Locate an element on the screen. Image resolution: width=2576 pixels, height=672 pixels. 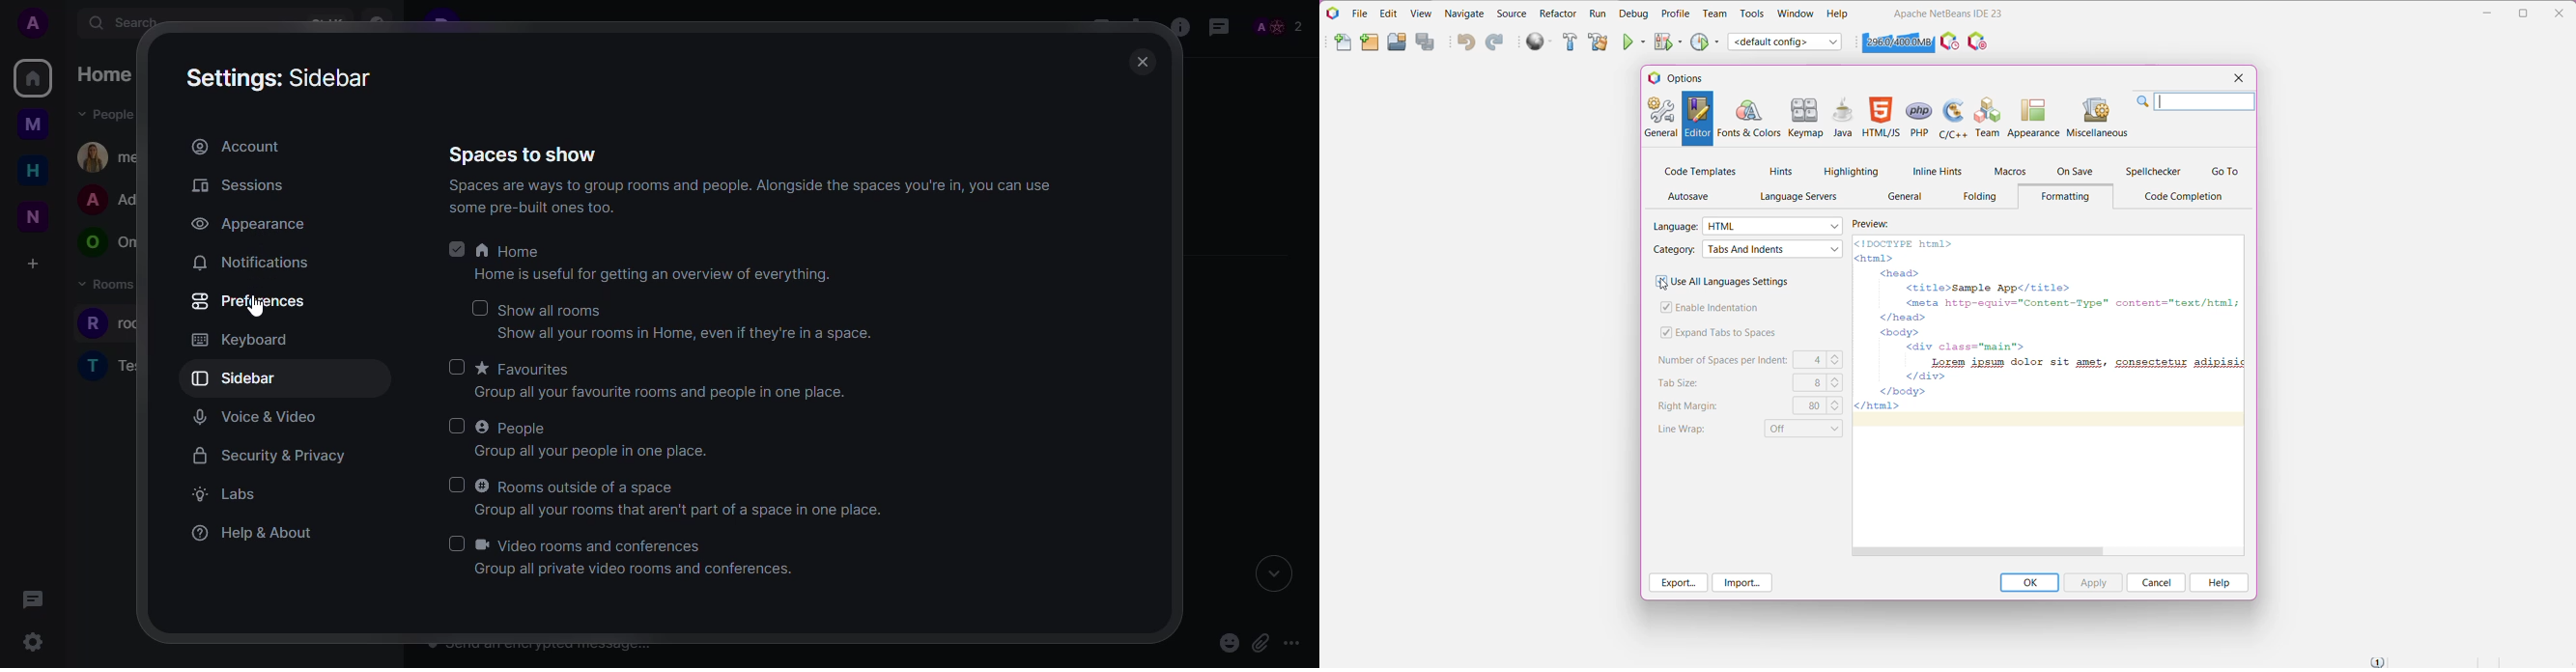
more is located at coordinates (1292, 642).